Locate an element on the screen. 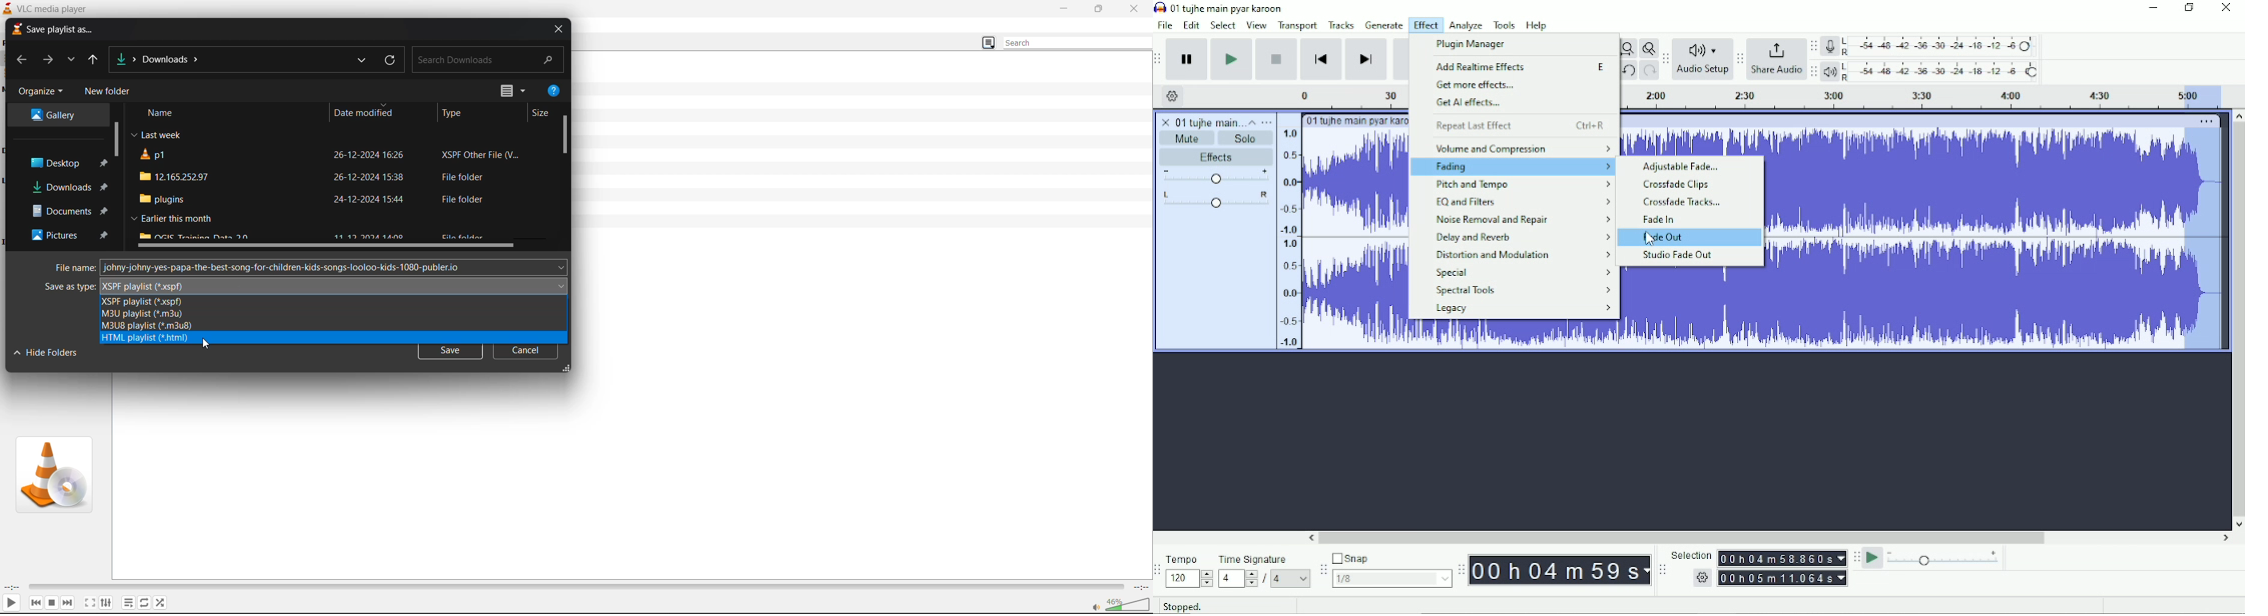 The width and height of the screenshot is (2268, 616). Crossfade Tracks is located at coordinates (1686, 202).